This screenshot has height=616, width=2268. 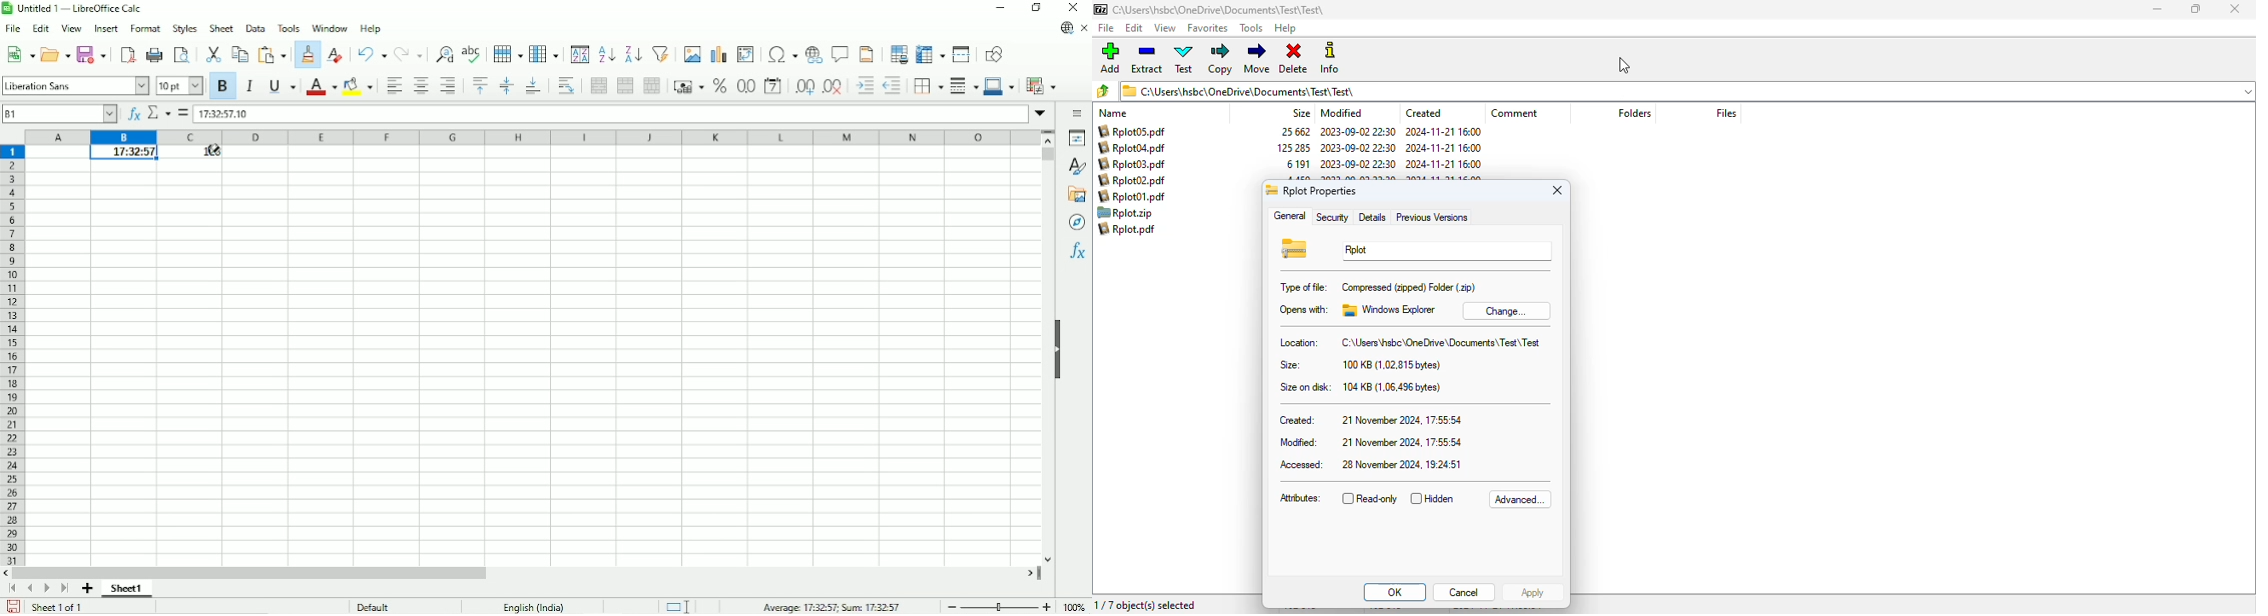 I want to click on Increase indent, so click(x=863, y=87).